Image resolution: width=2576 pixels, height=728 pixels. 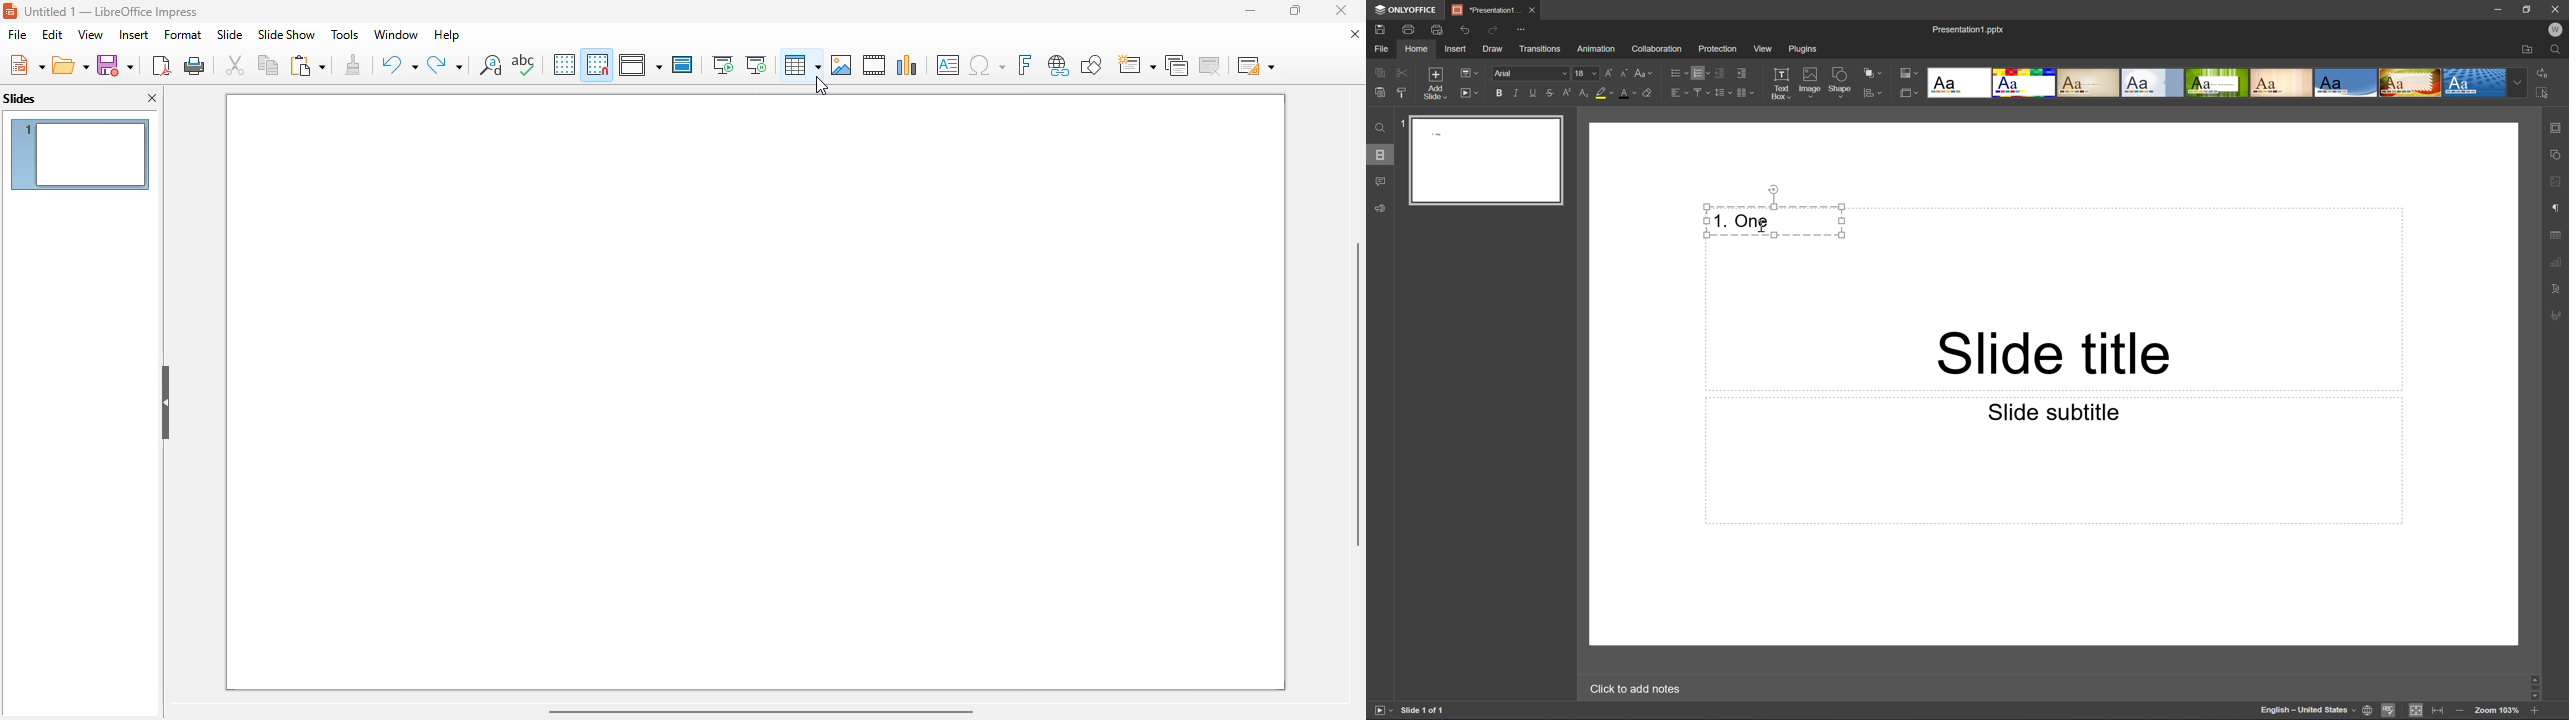 I want to click on slide layout, so click(x=1257, y=65).